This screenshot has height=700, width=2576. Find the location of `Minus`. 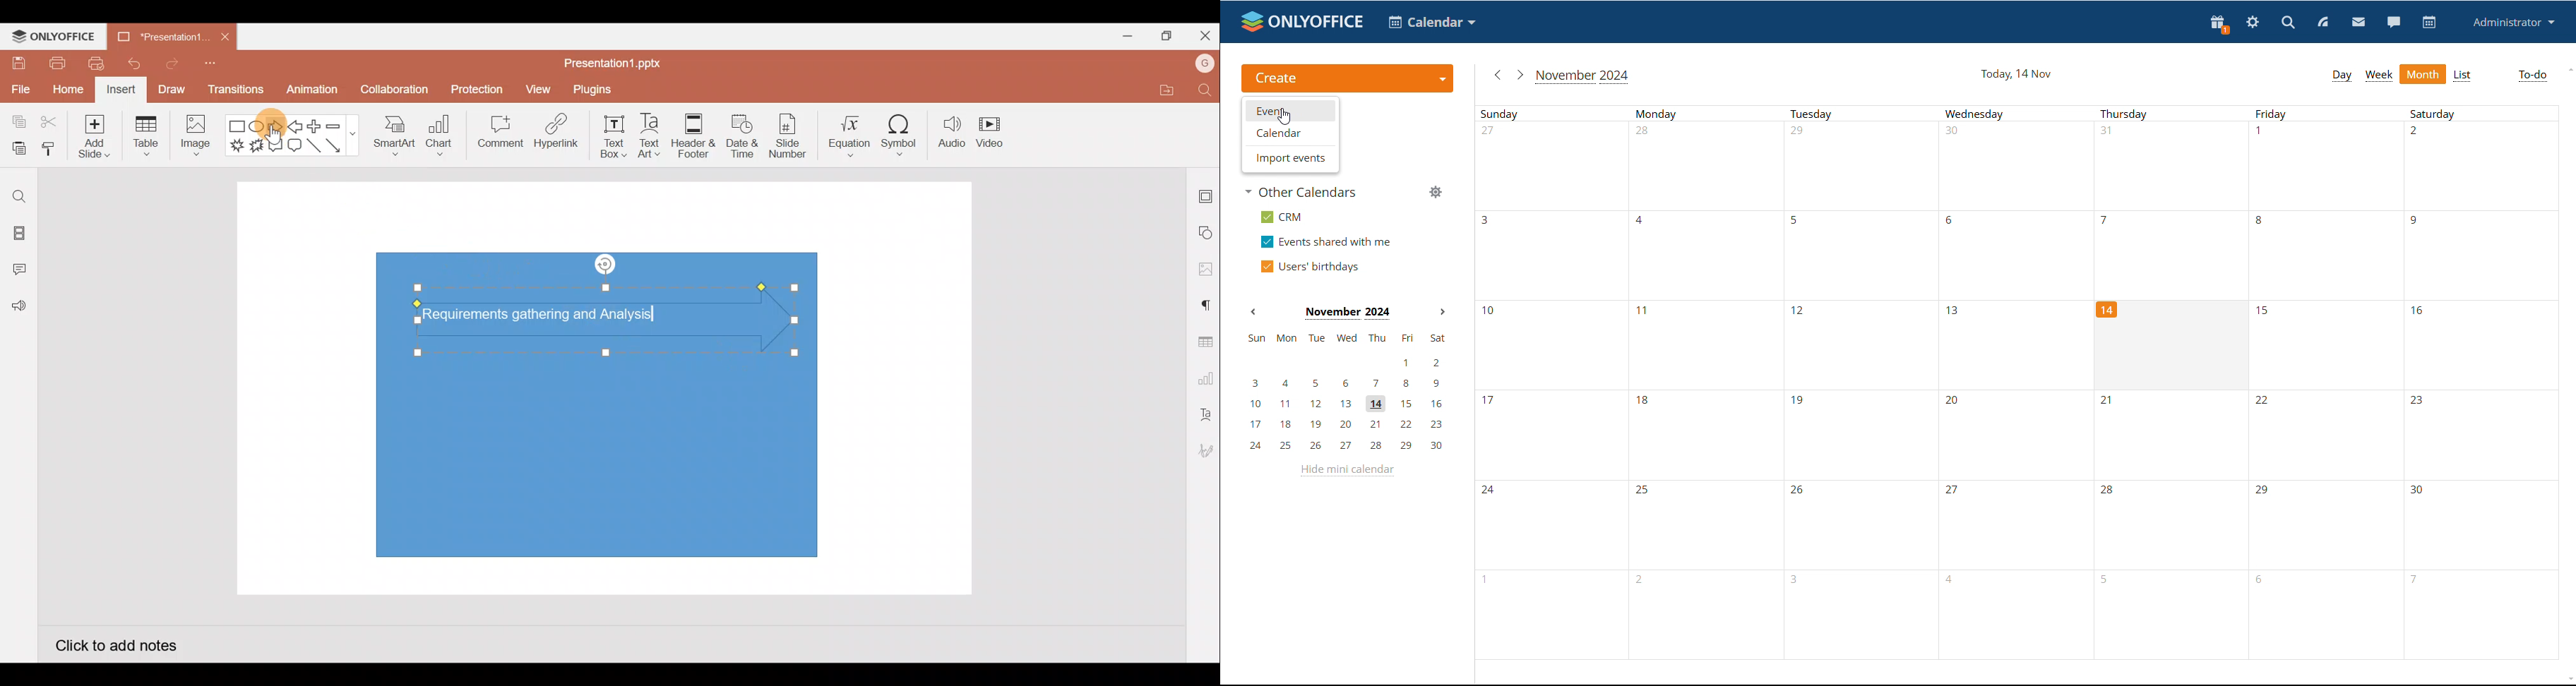

Minus is located at coordinates (340, 125).